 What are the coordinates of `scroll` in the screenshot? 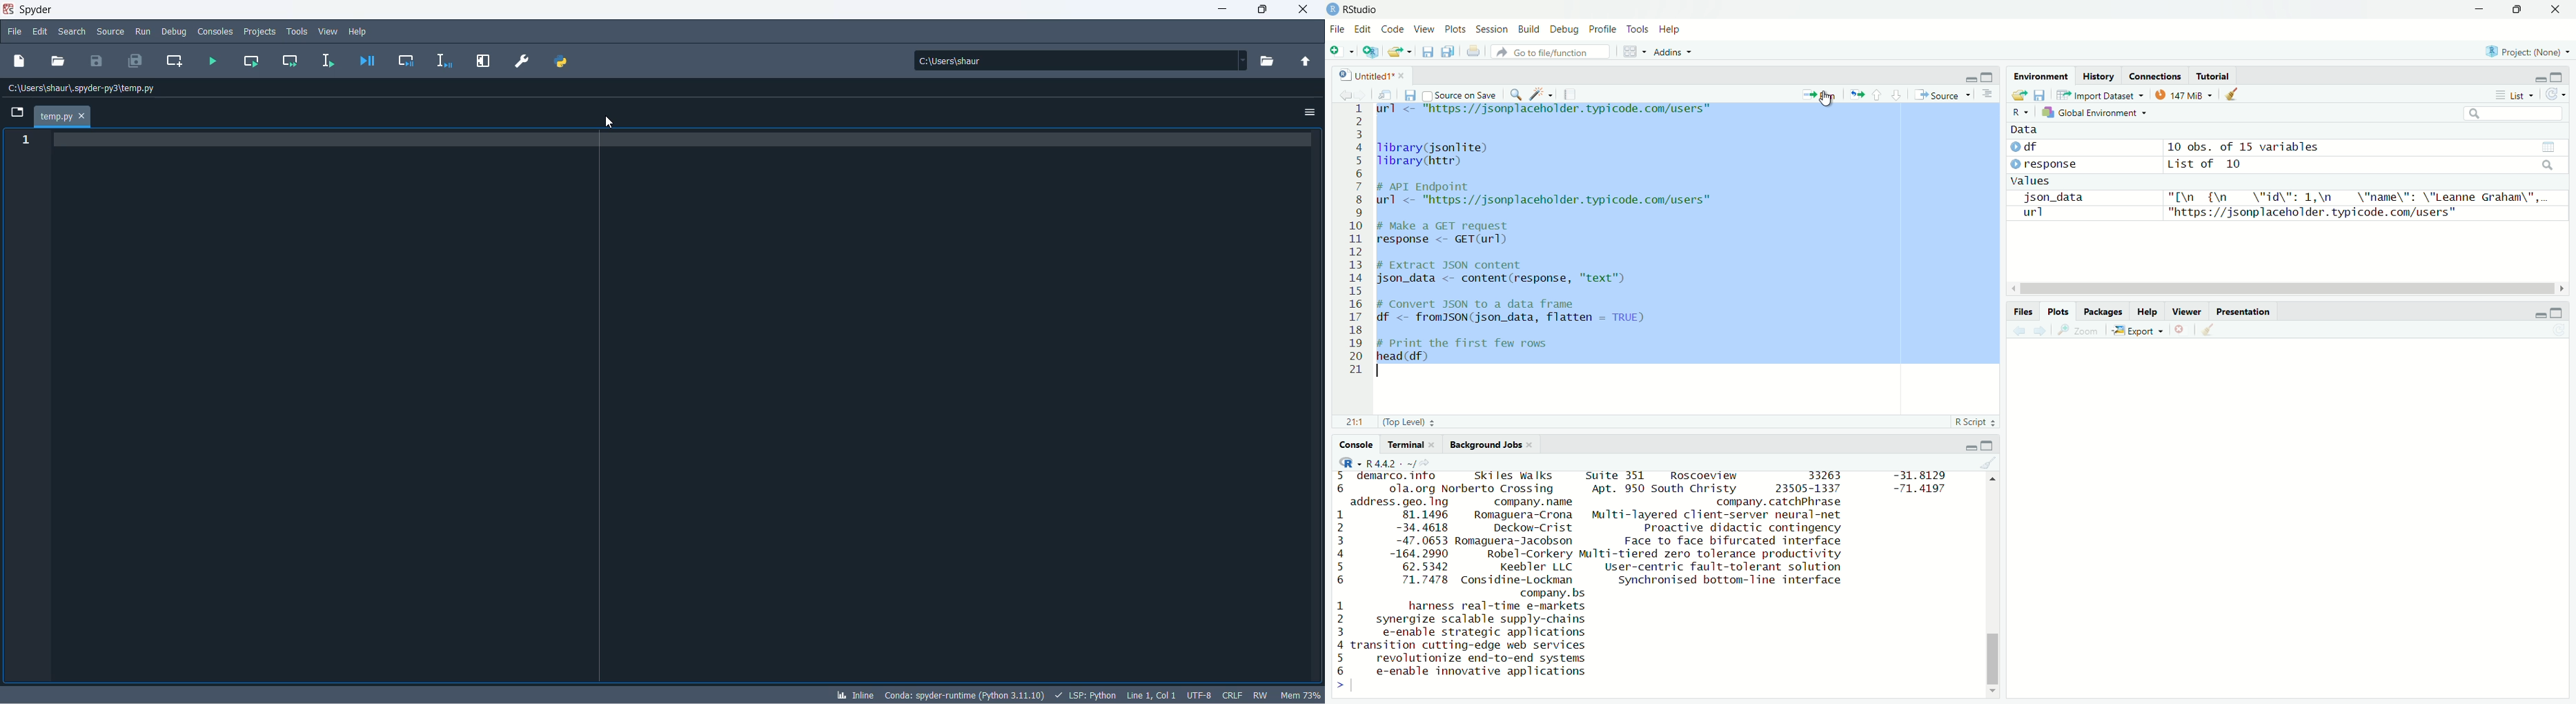 It's located at (2288, 289).